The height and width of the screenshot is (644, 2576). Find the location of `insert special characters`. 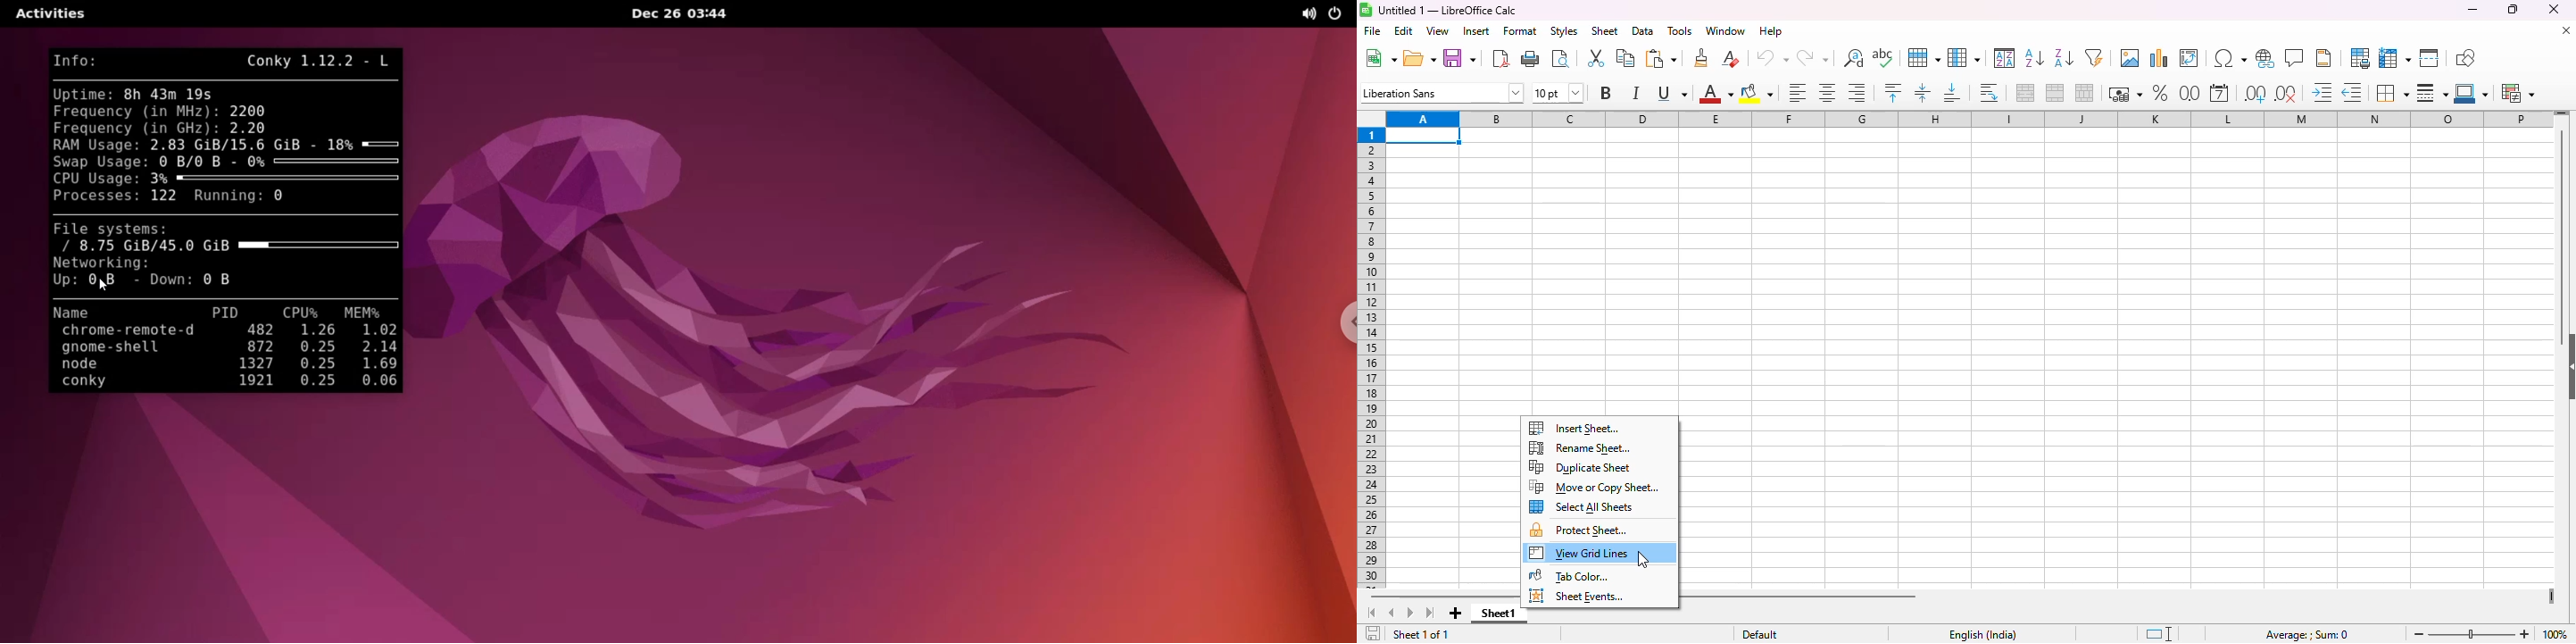

insert special characters is located at coordinates (2230, 59).